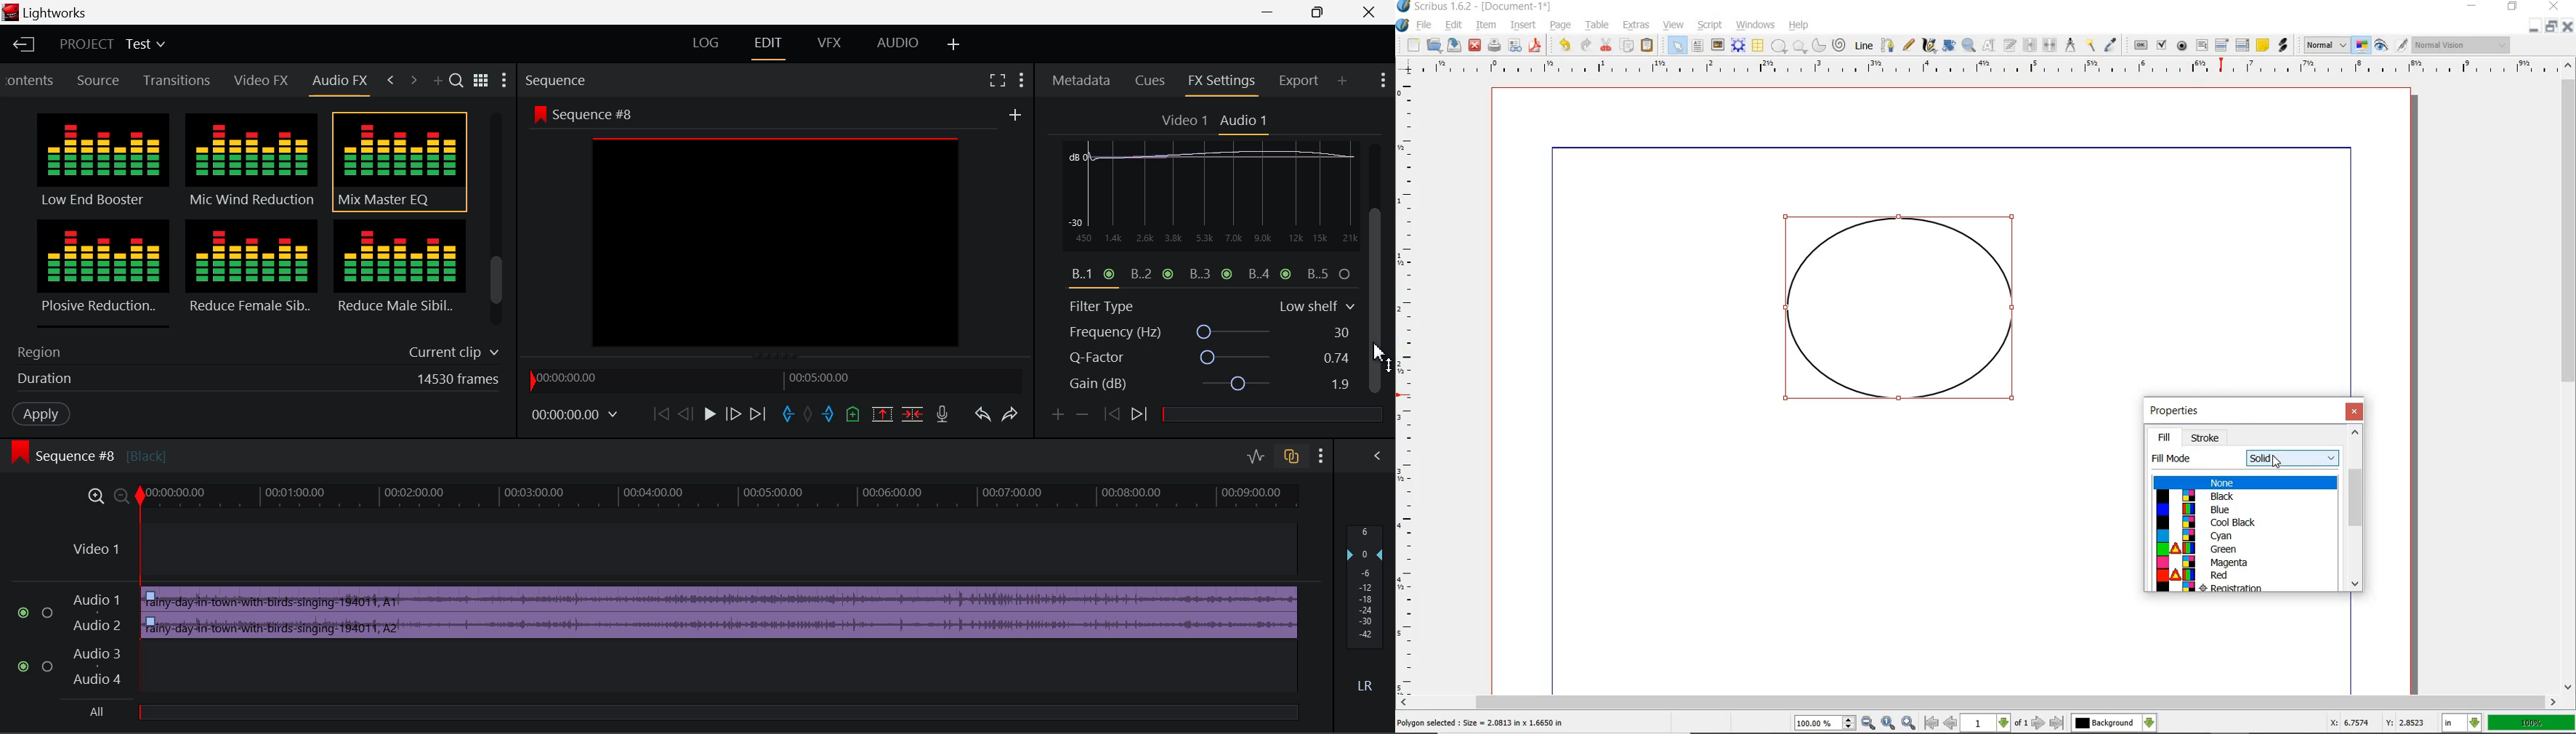  I want to click on CLOSE, so click(2568, 27).